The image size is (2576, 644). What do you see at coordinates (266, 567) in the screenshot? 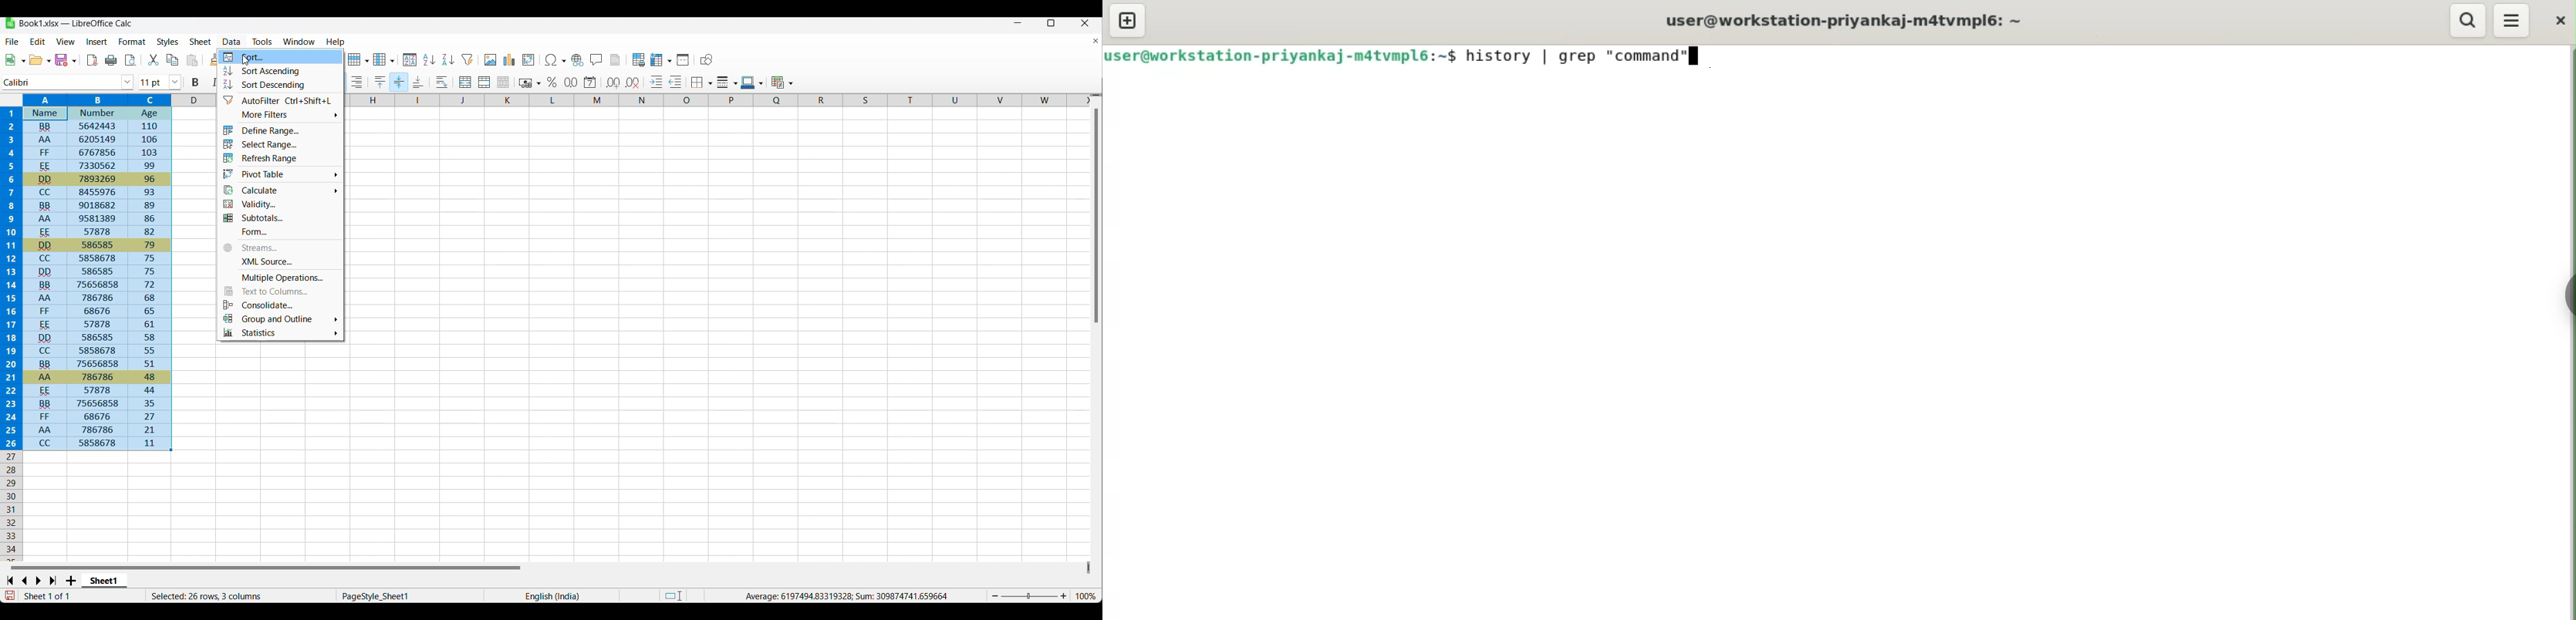
I see `Horizontal slide bar` at bounding box center [266, 567].